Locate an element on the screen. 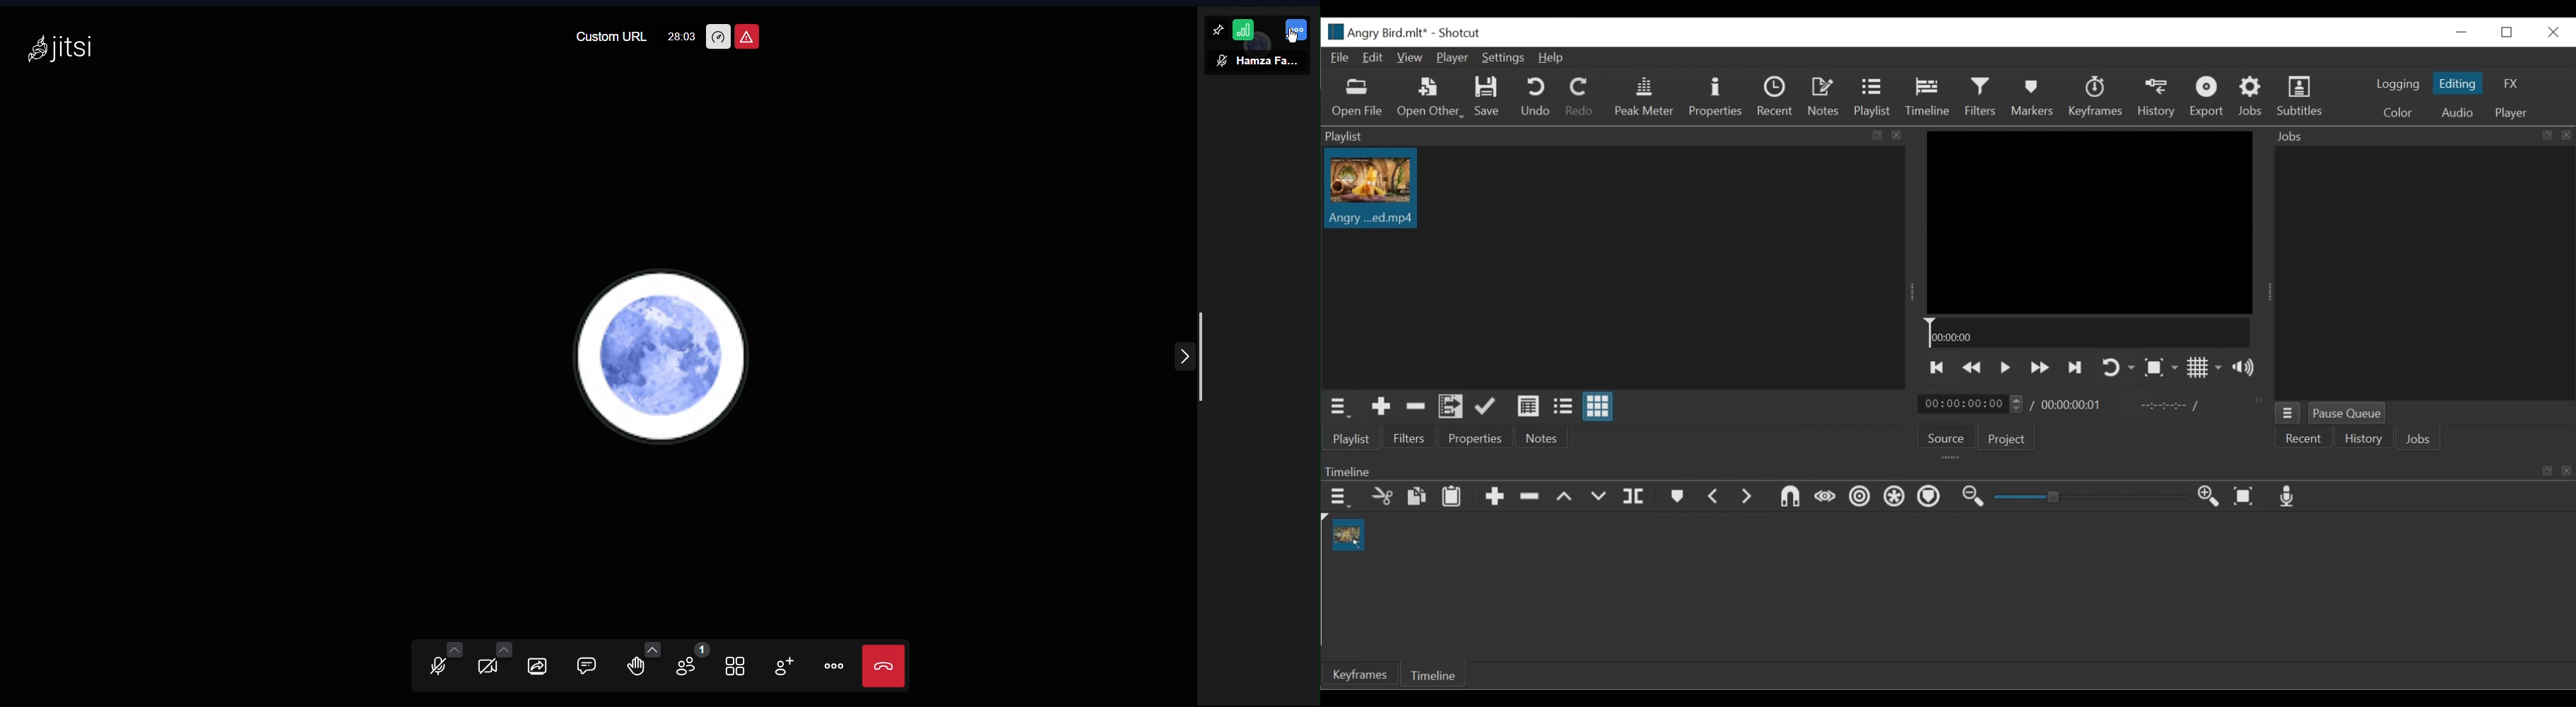  Unsafe Meeting is located at coordinates (748, 36).